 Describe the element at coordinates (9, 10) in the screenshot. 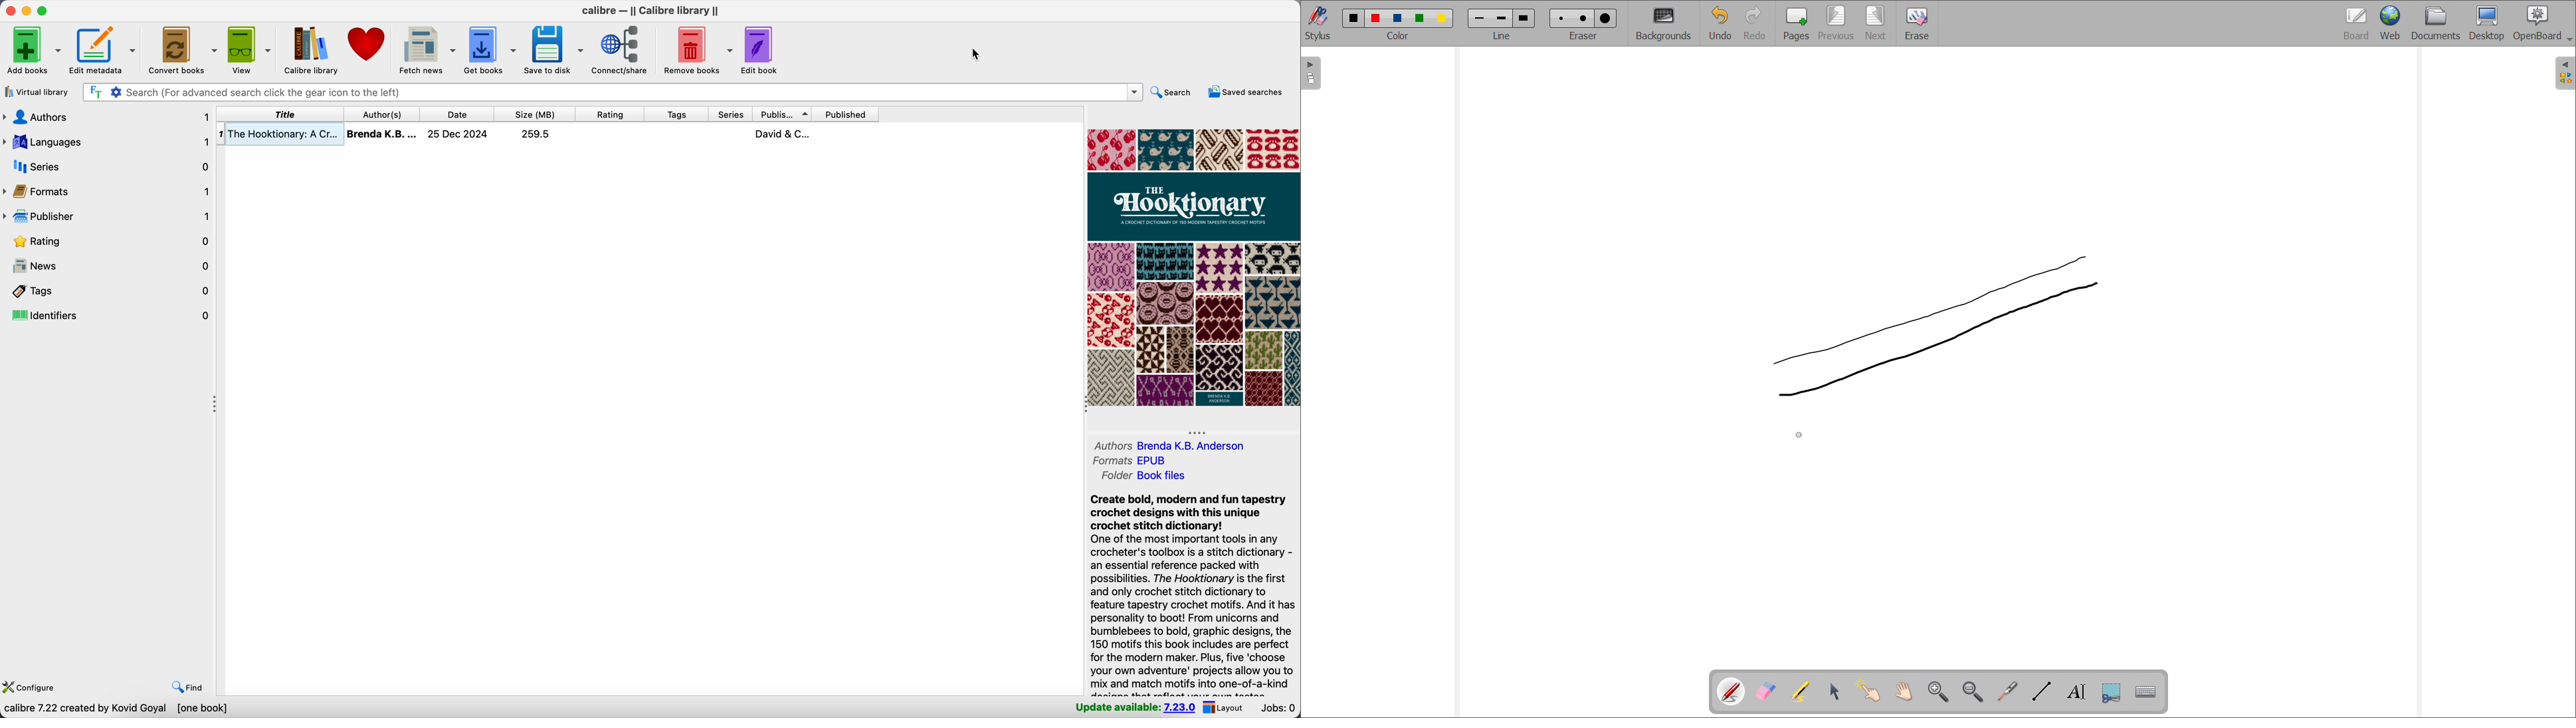

I see `close program` at that location.